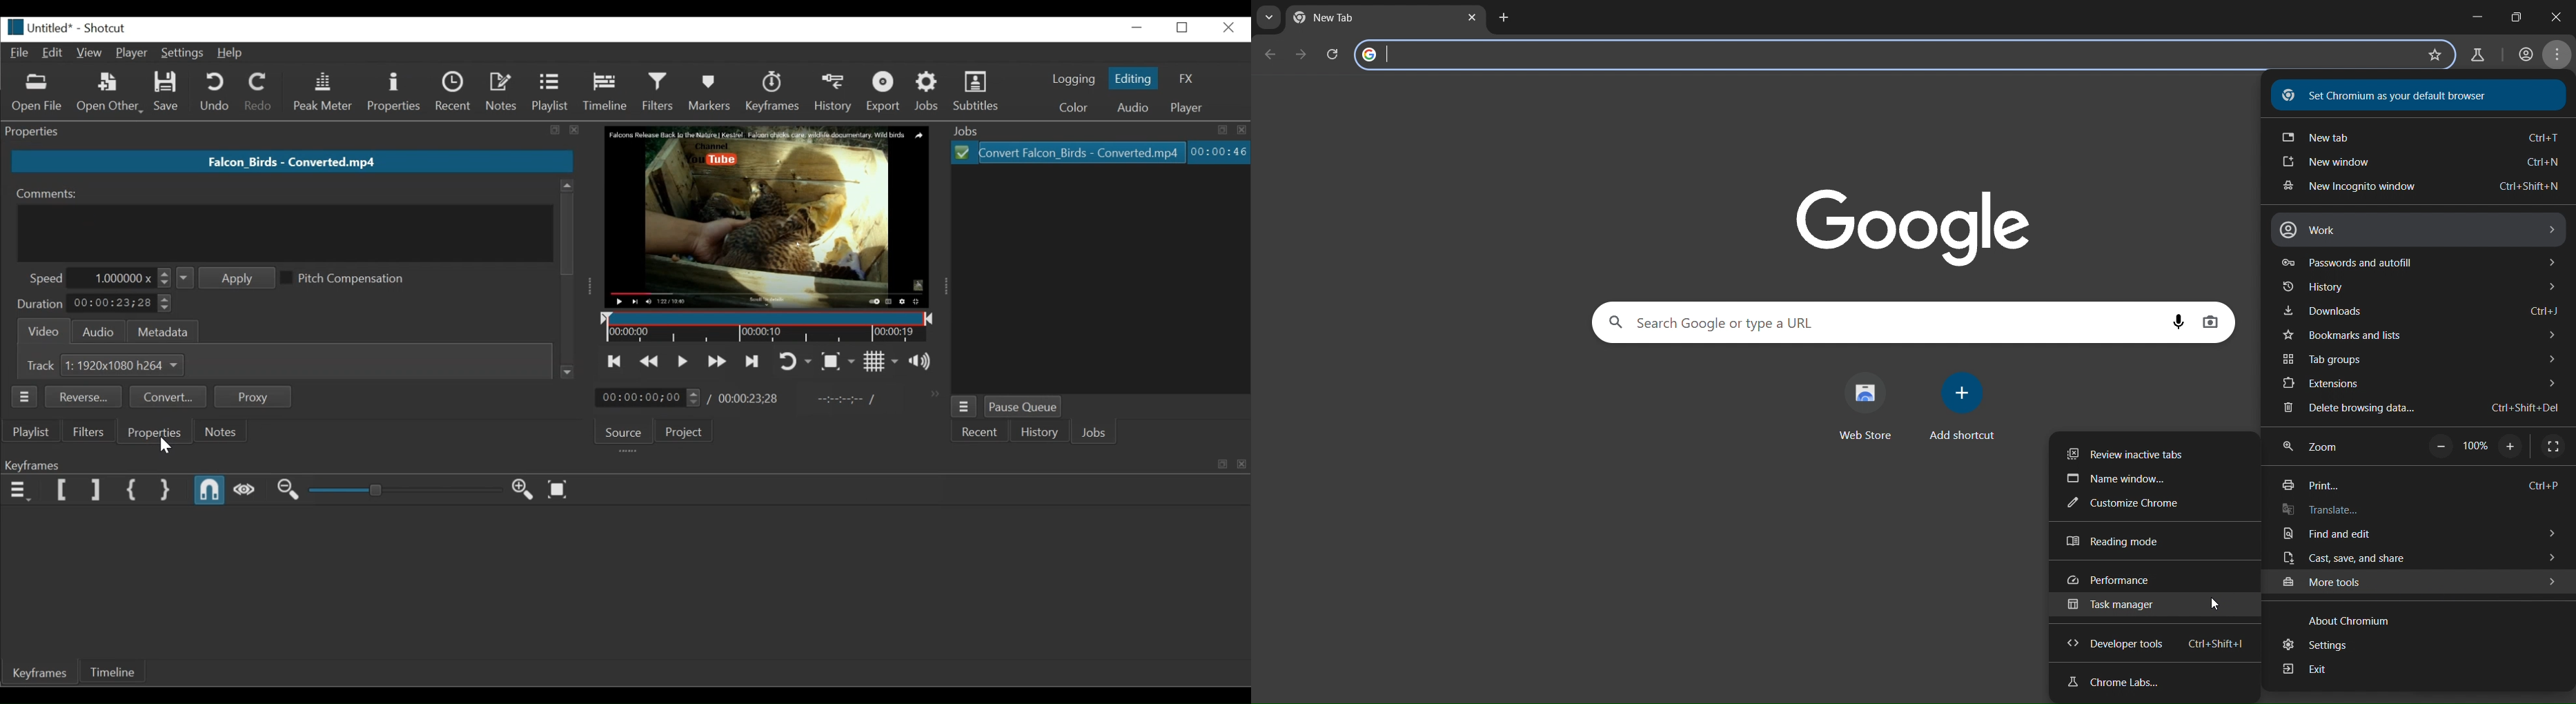 The image size is (2576, 728). What do you see at coordinates (405, 490) in the screenshot?
I see `Adjust Zoom Keyframe` at bounding box center [405, 490].